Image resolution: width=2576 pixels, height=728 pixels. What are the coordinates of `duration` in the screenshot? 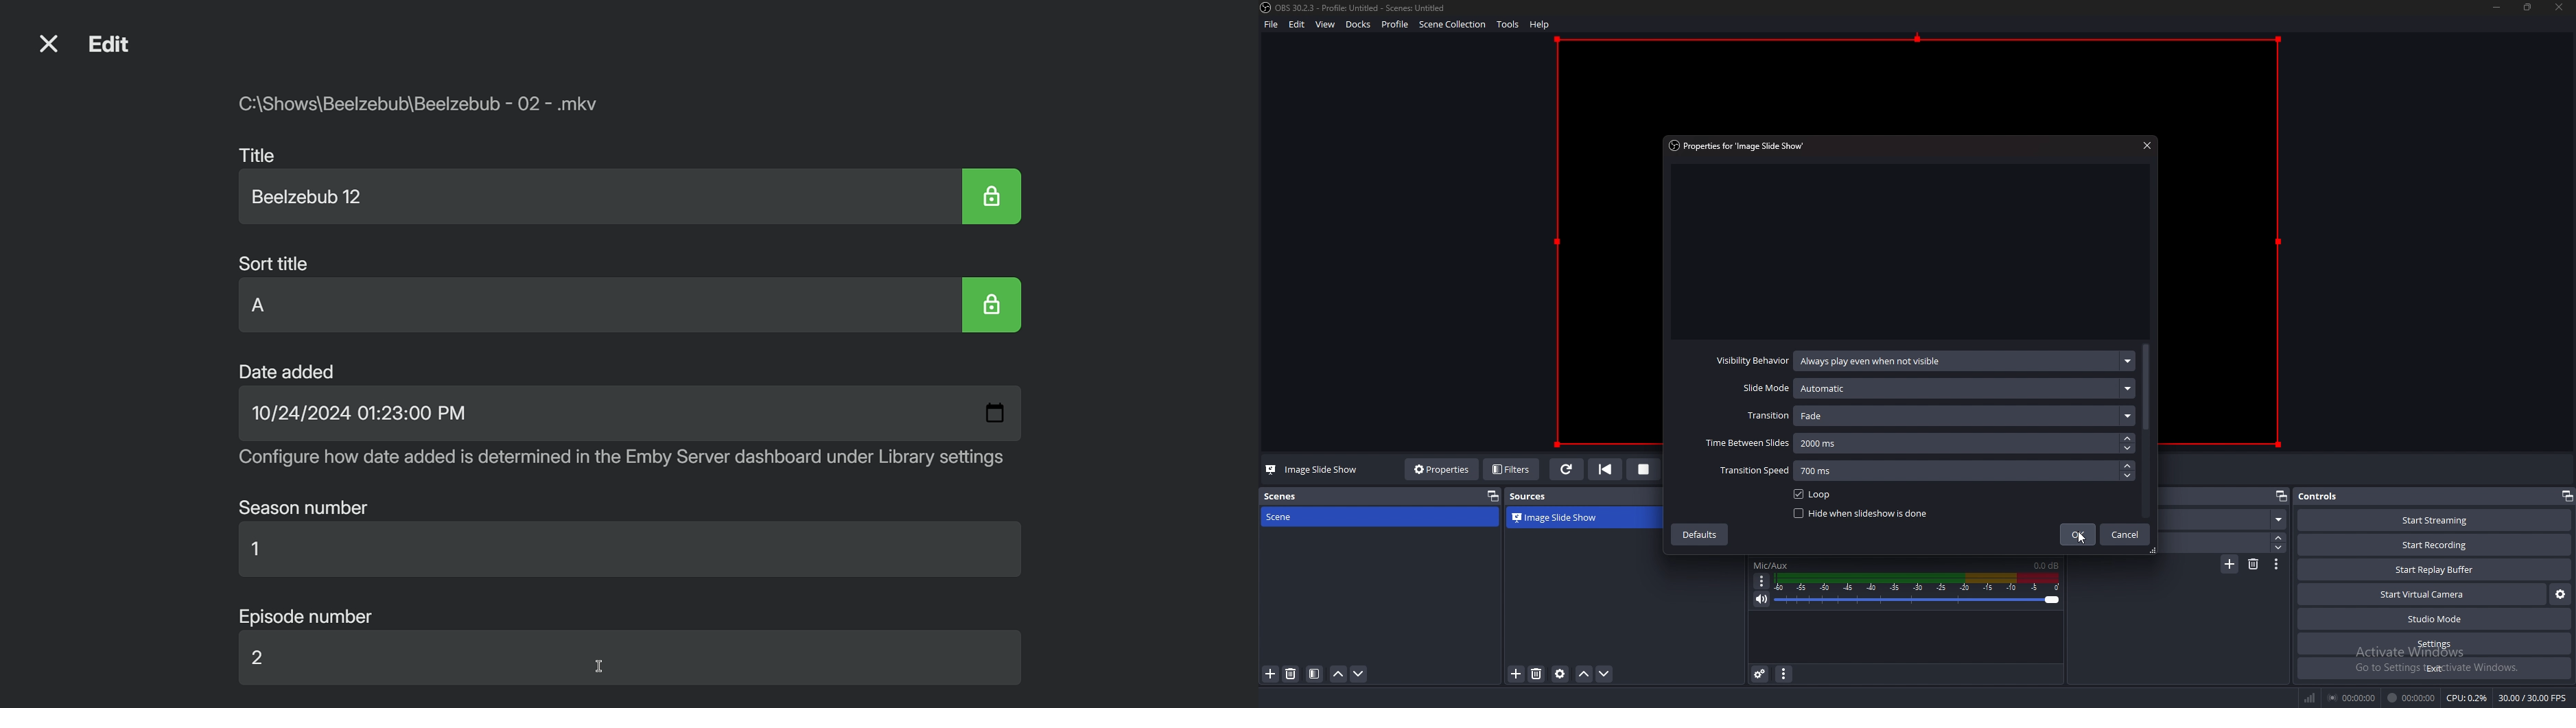 It's located at (2216, 543).